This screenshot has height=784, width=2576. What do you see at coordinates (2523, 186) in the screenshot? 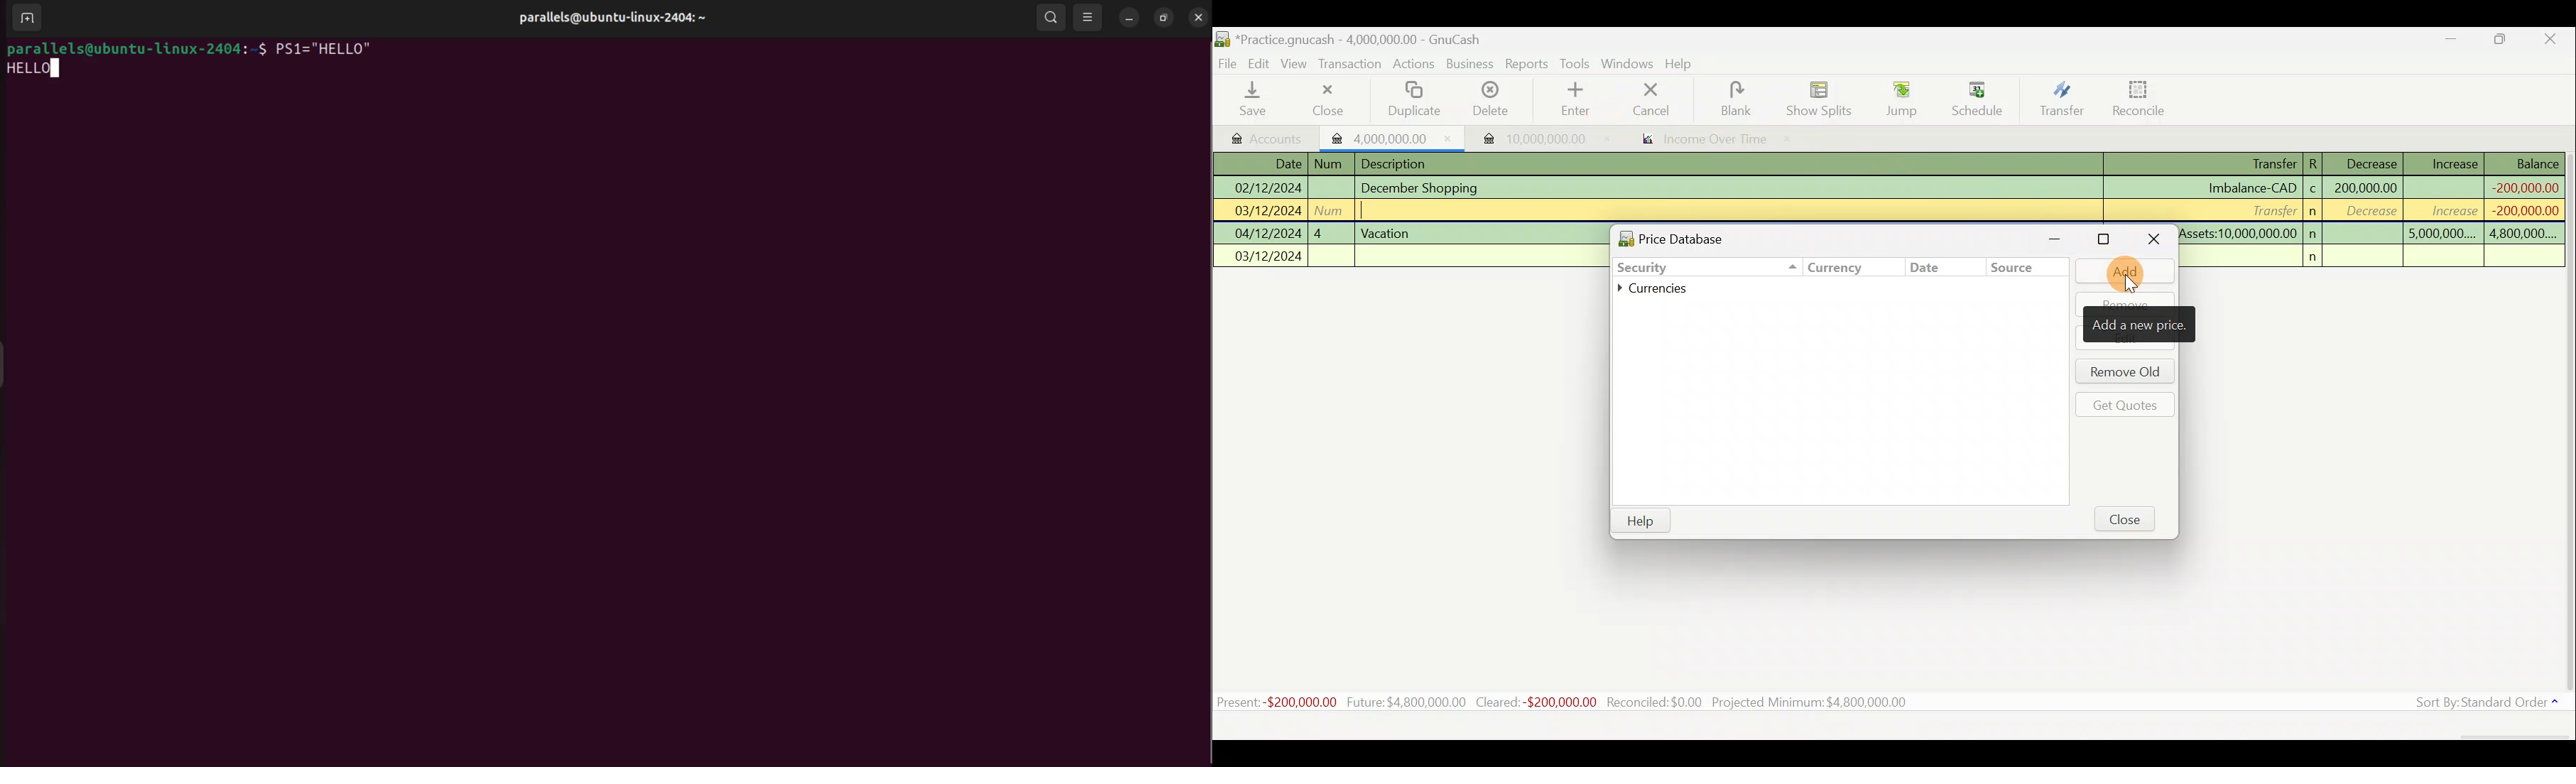
I see `-200,000,000` at bounding box center [2523, 186].